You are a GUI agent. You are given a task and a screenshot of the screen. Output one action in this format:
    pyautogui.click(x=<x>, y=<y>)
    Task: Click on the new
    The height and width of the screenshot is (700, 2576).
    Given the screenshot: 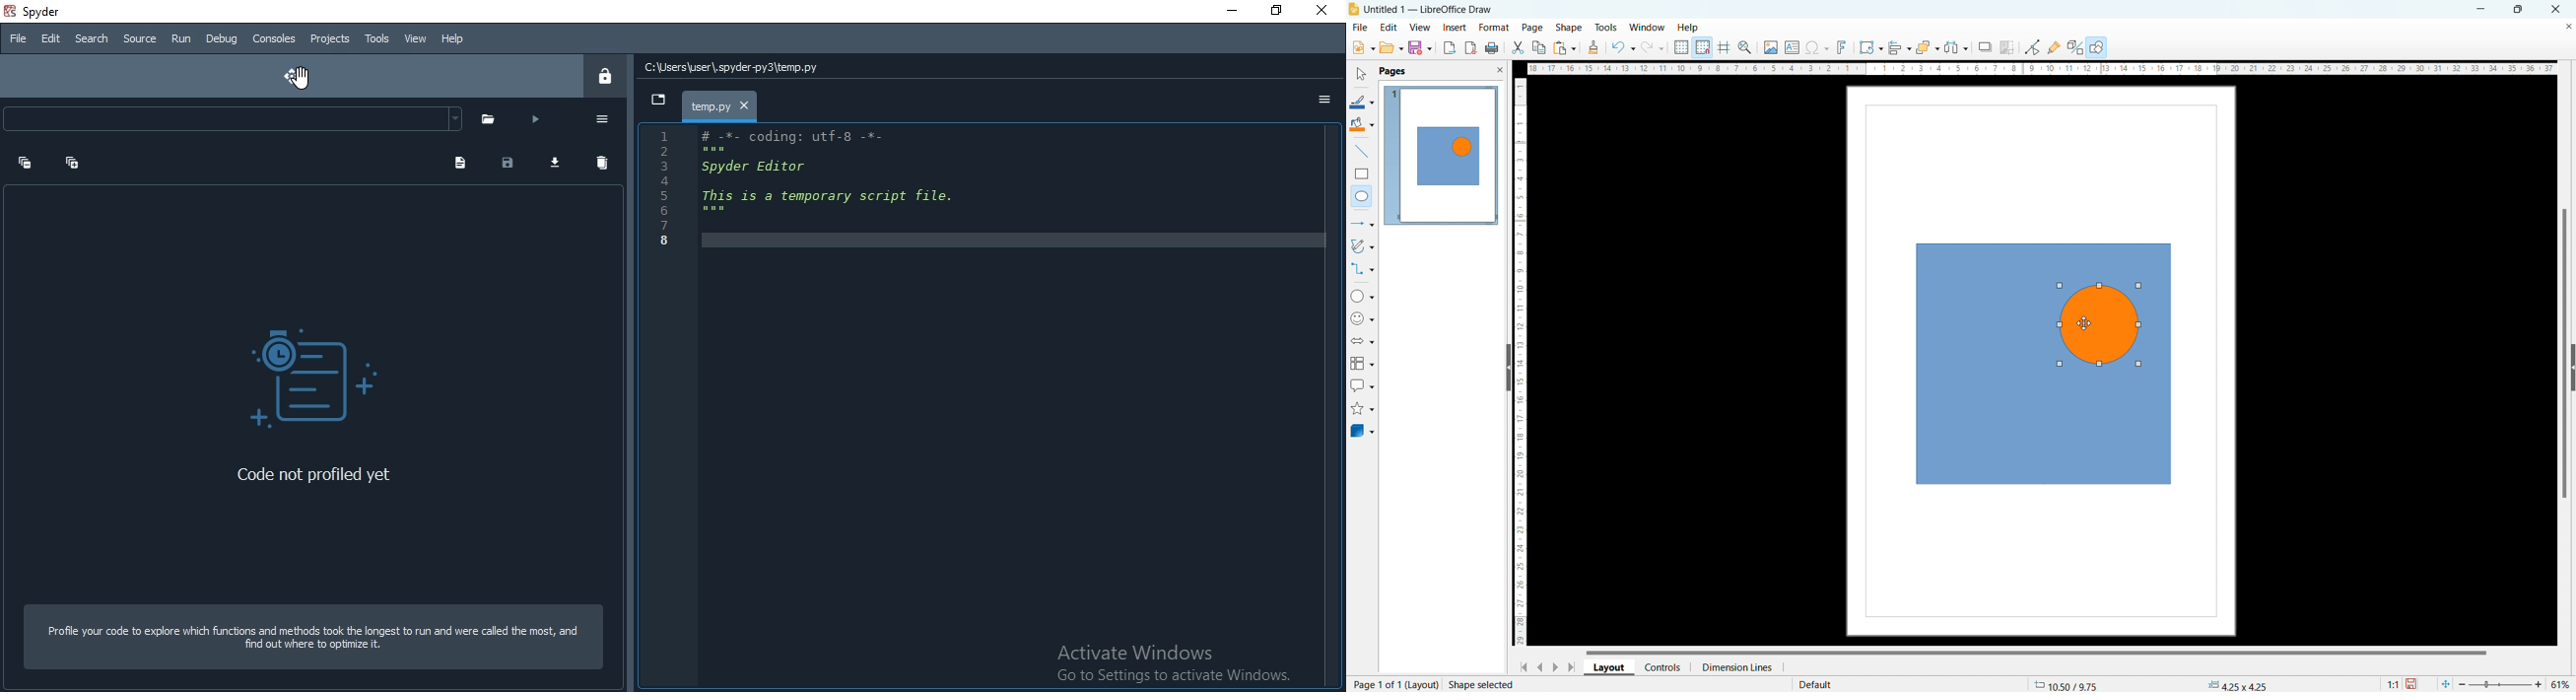 What is the action you would take?
    pyautogui.click(x=1363, y=47)
    